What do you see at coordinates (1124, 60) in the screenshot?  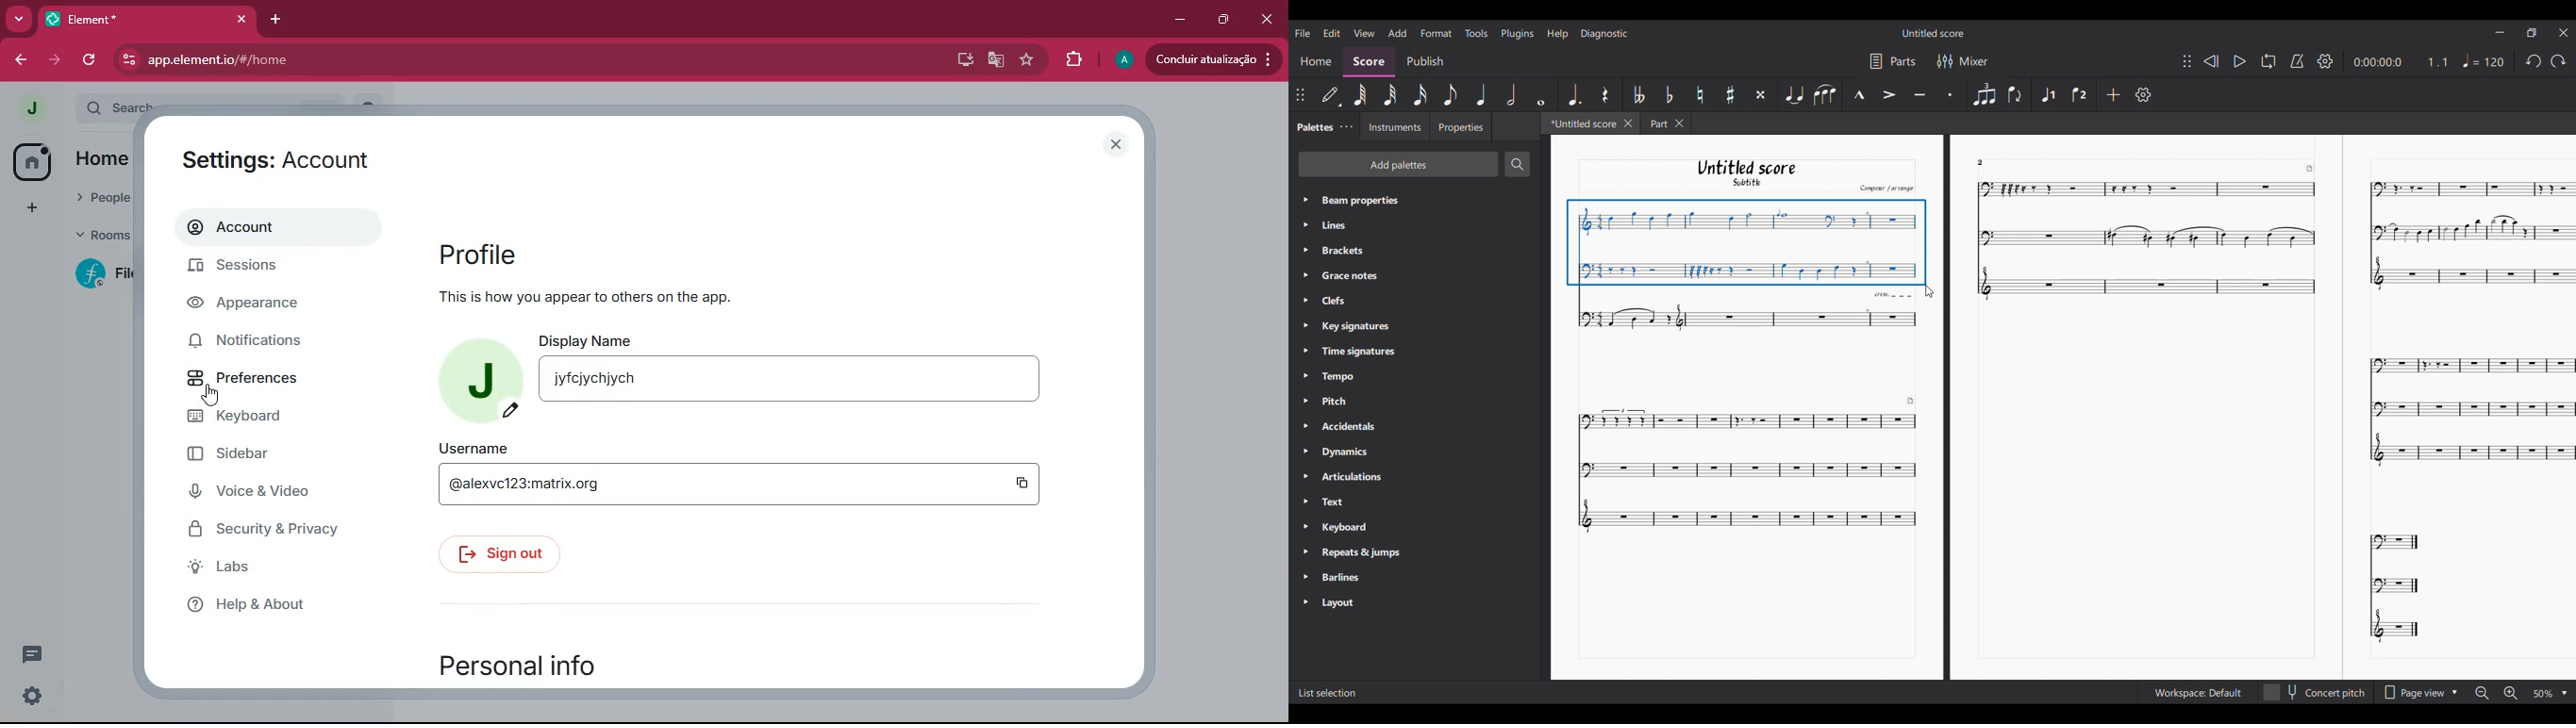 I see `a` at bounding box center [1124, 60].